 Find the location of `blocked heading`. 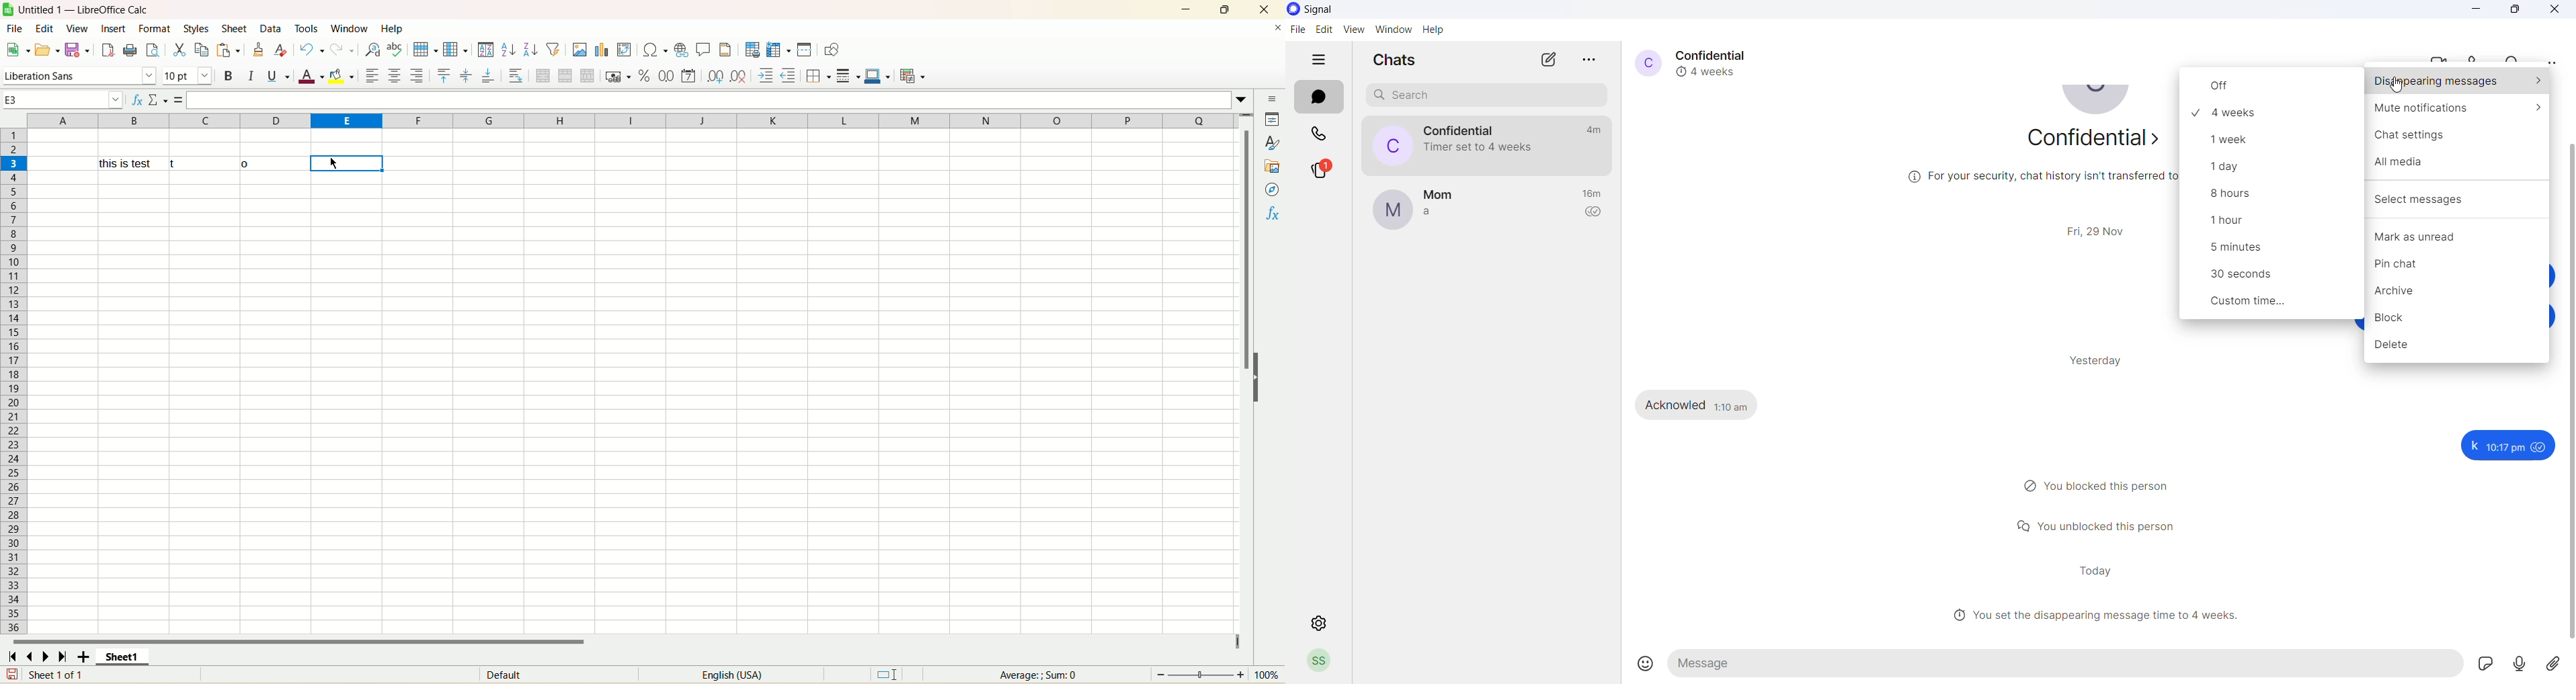

blocked heading is located at coordinates (2103, 486).